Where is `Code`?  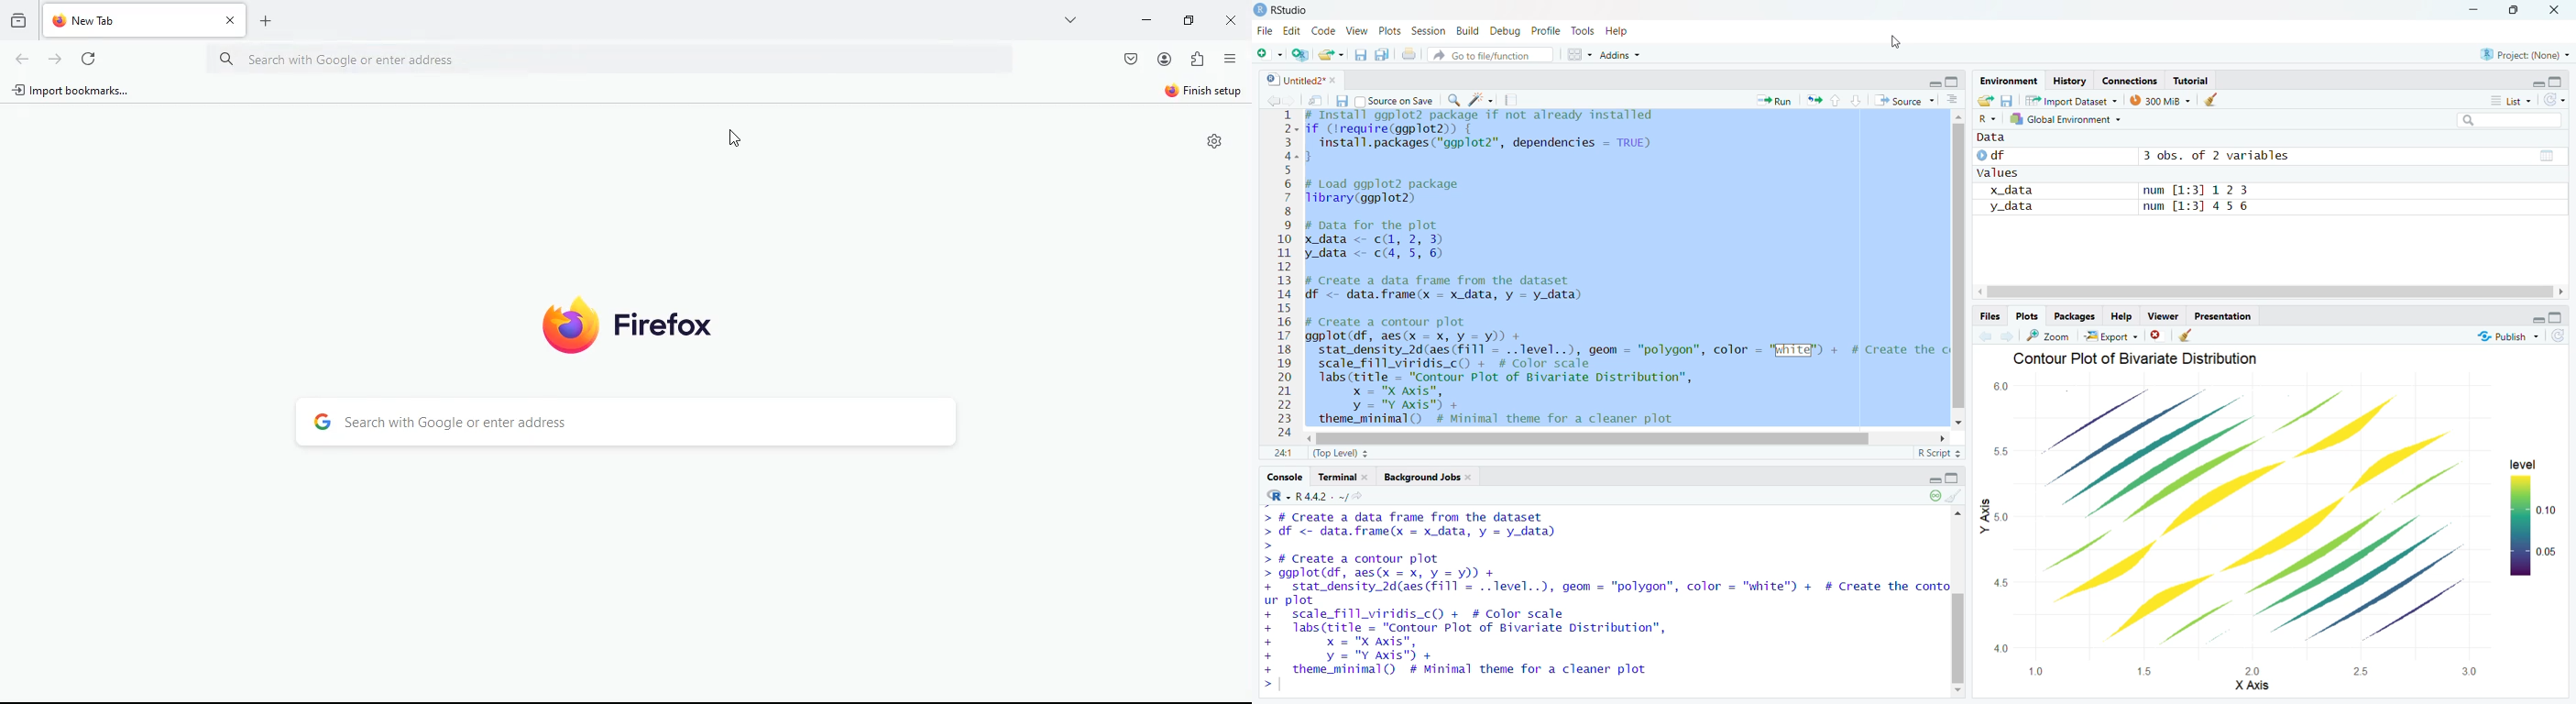 Code is located at coordinates (1323, 31).